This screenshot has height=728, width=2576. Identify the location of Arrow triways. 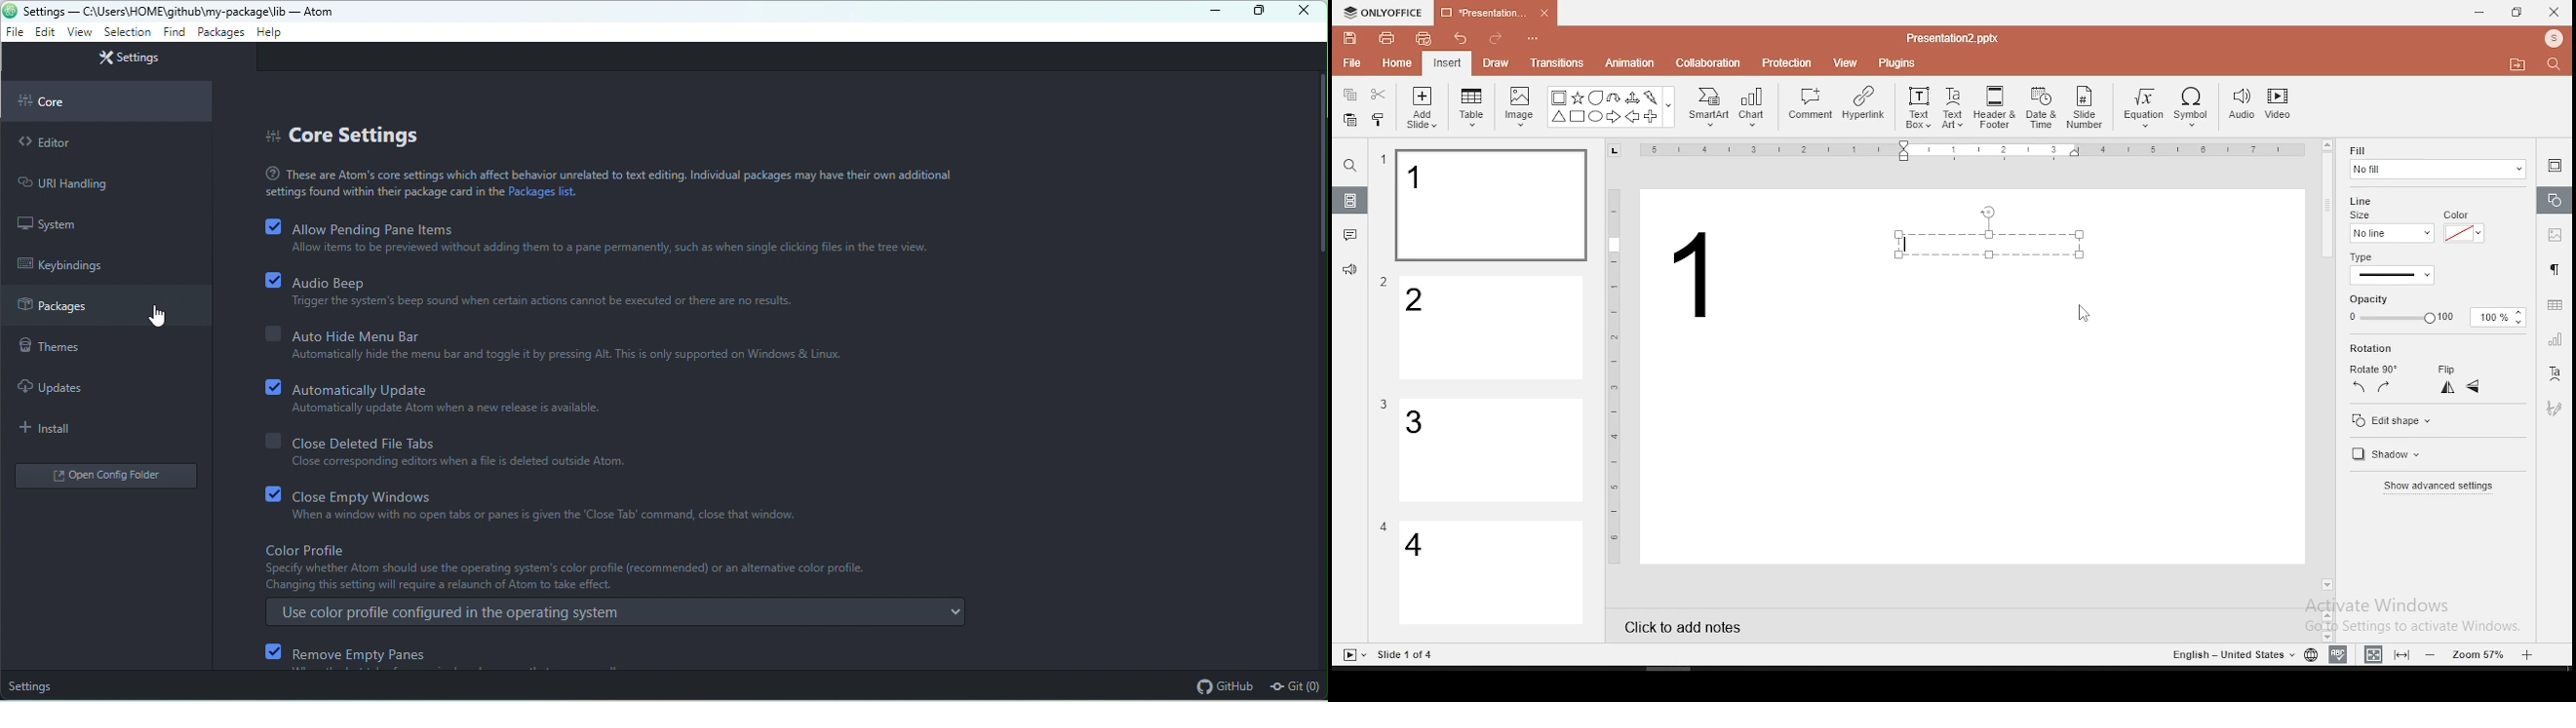
(1633, 98).